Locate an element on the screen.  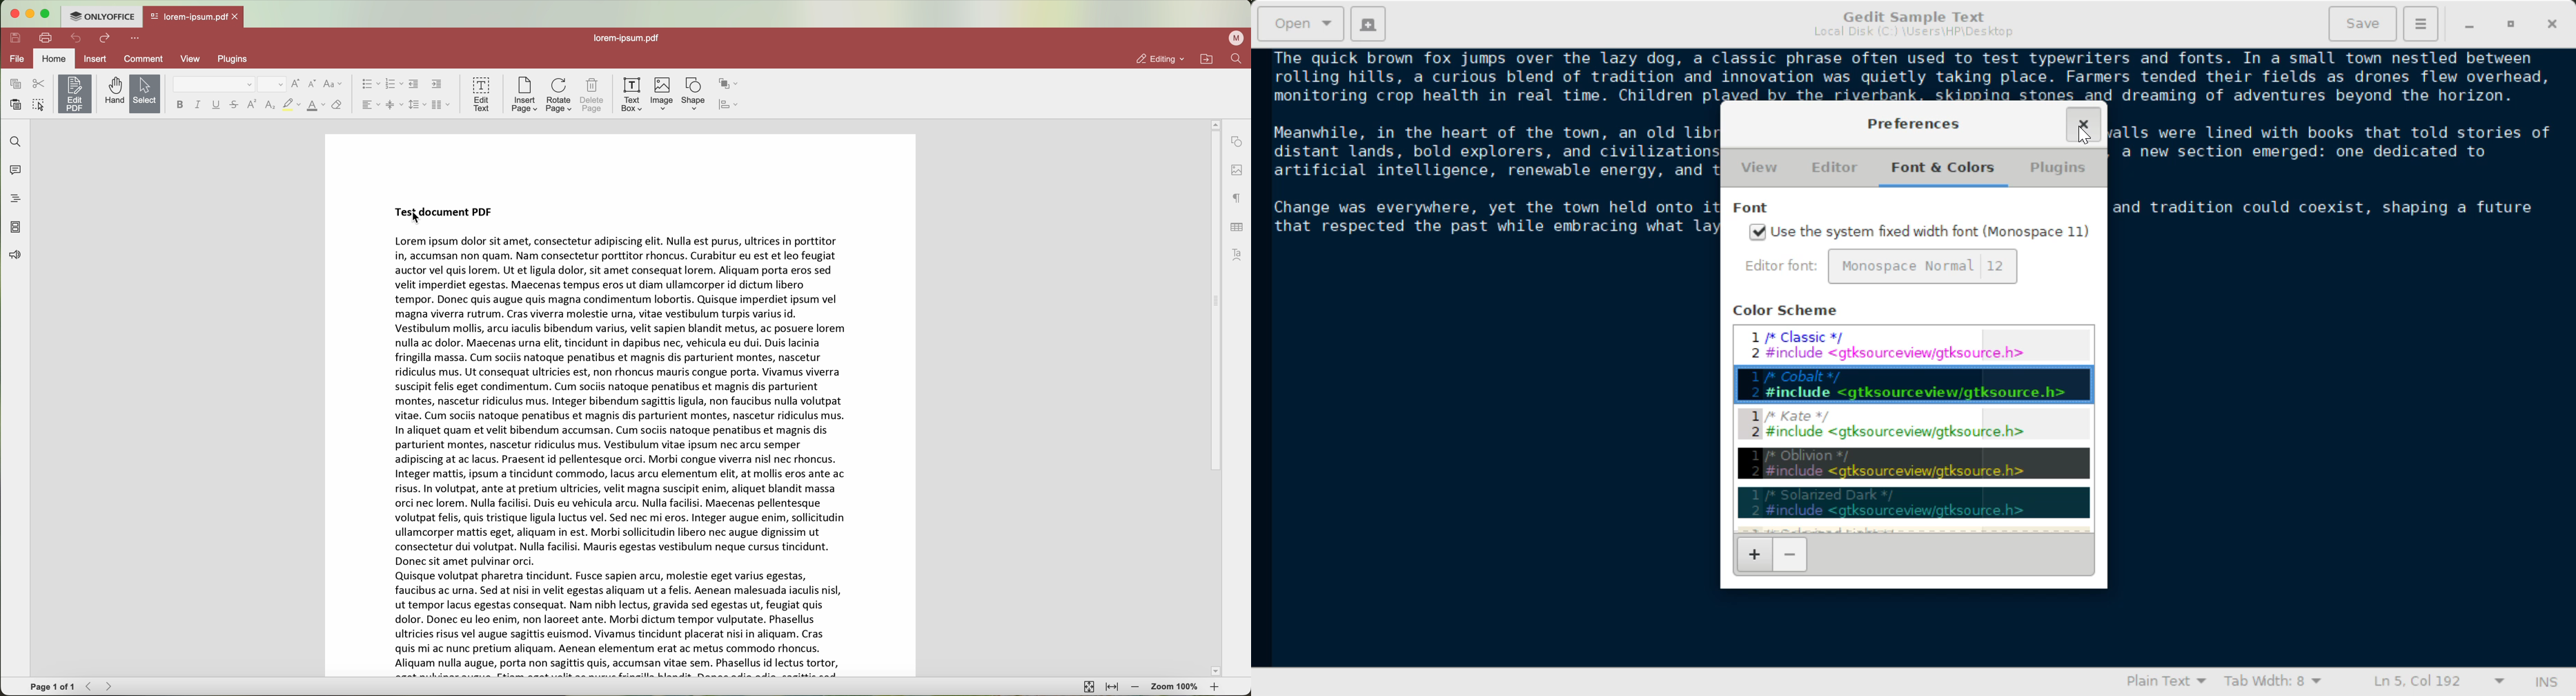
click on title is located at coordinates (446, 214).